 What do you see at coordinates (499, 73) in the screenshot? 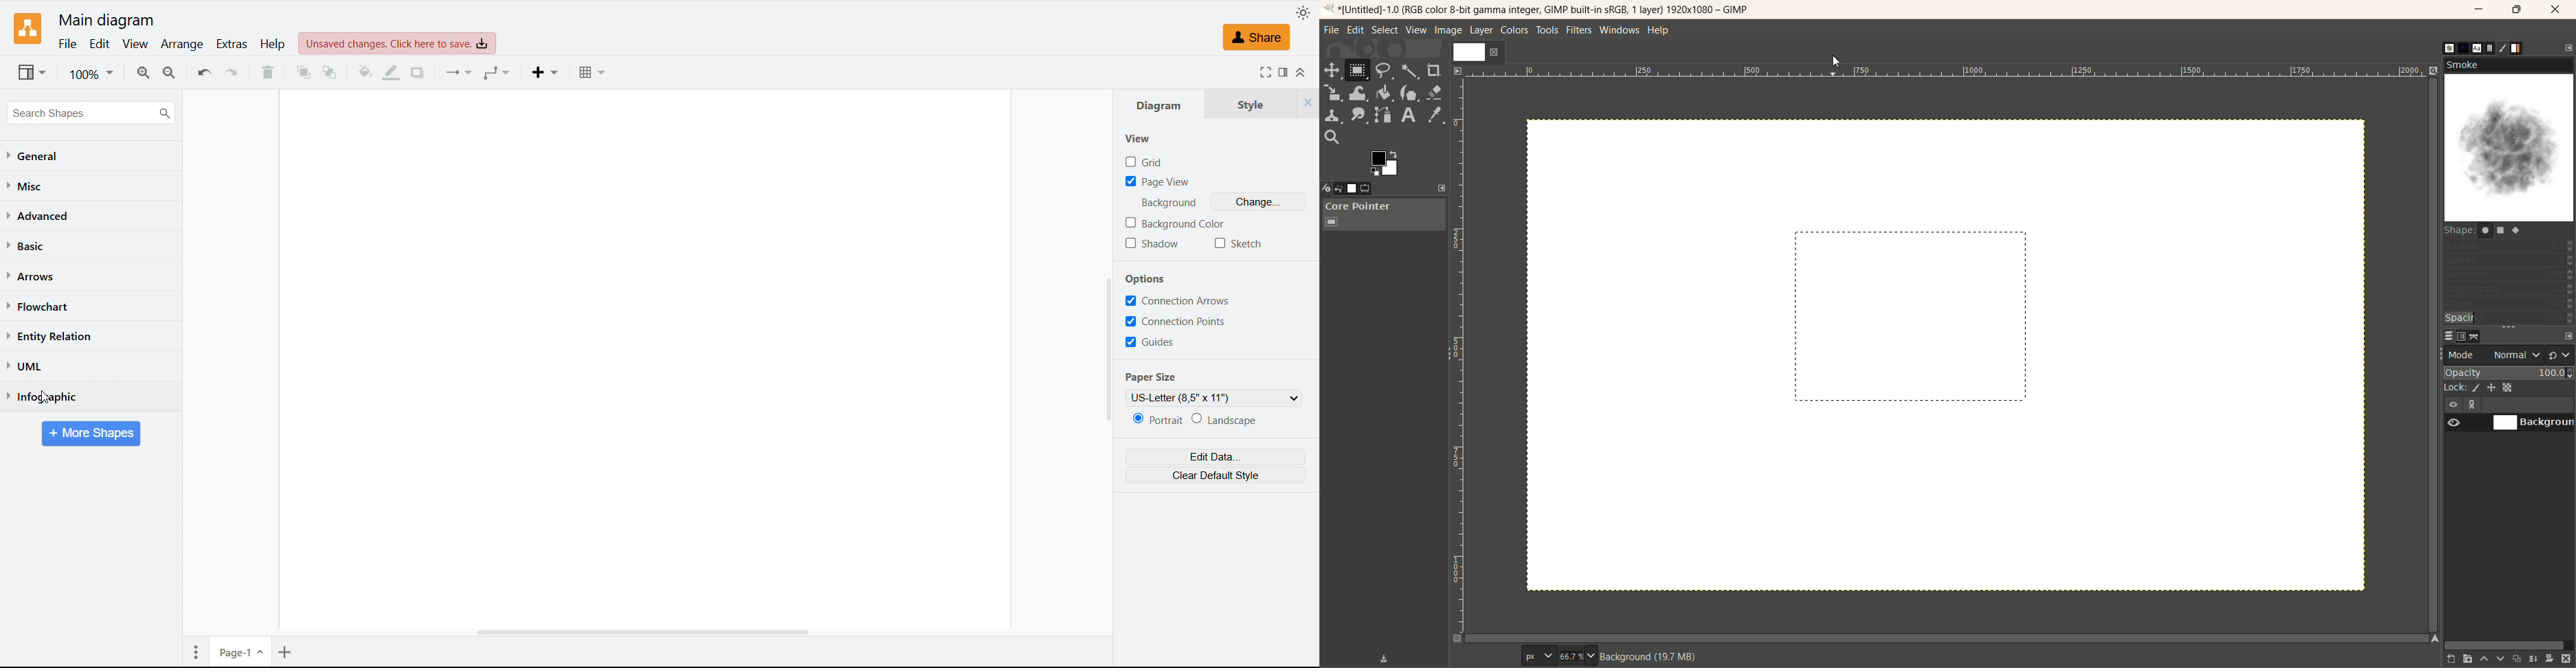
I see `Waypoints ` at bounding box center [499, 73].